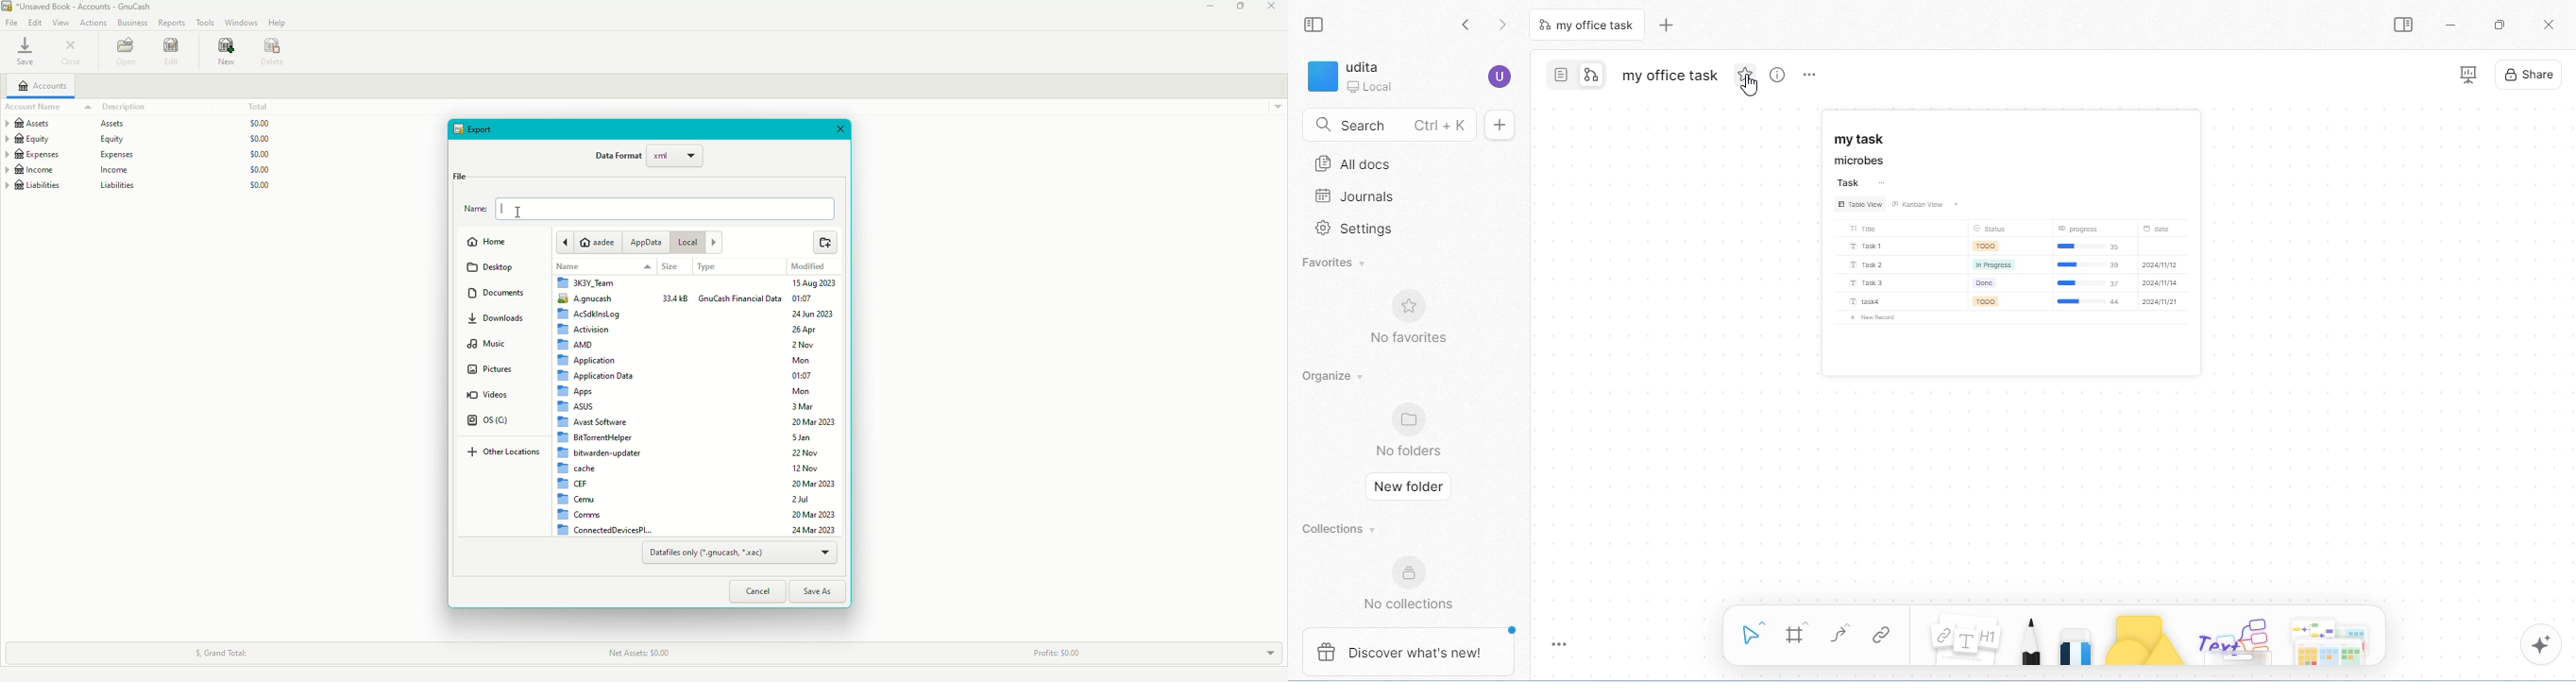  Describe the element at coordinates (81, 7) in the screenshot. I see `Unnamed Book - Accounts - GnuCash` at that location.